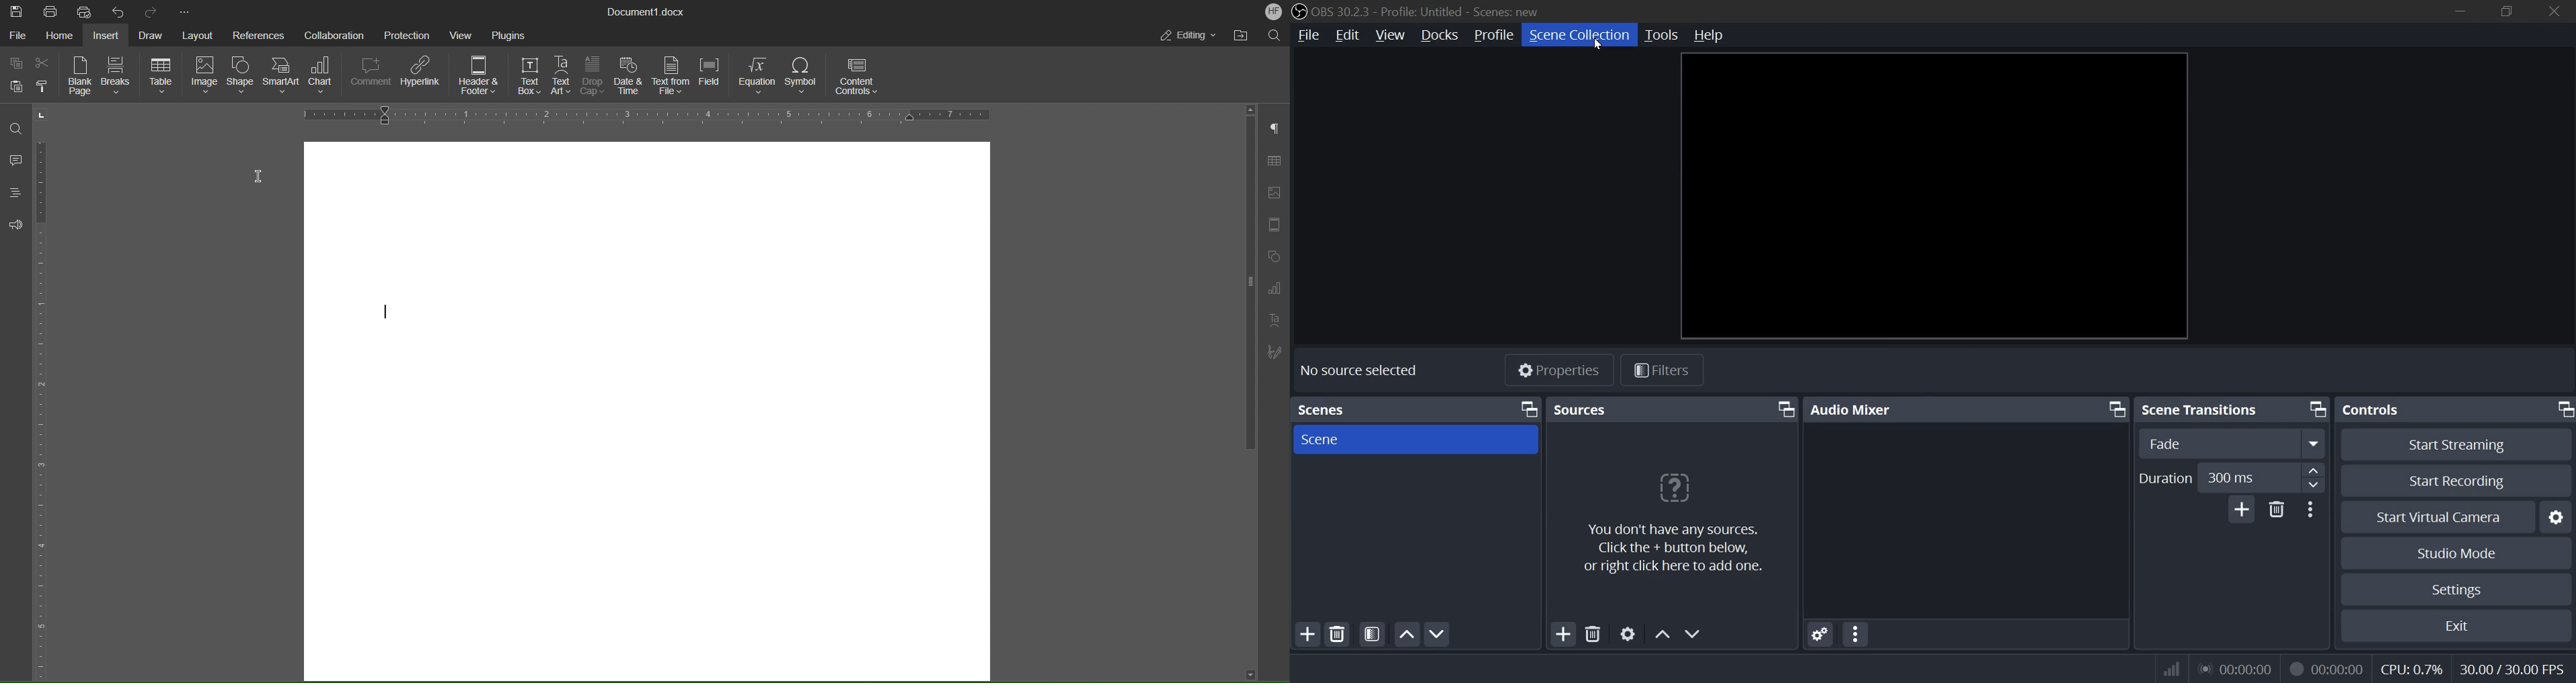 The width and height of the screenshot is (2576, 700). I want to click on Header and Footer, so click(481, 76).